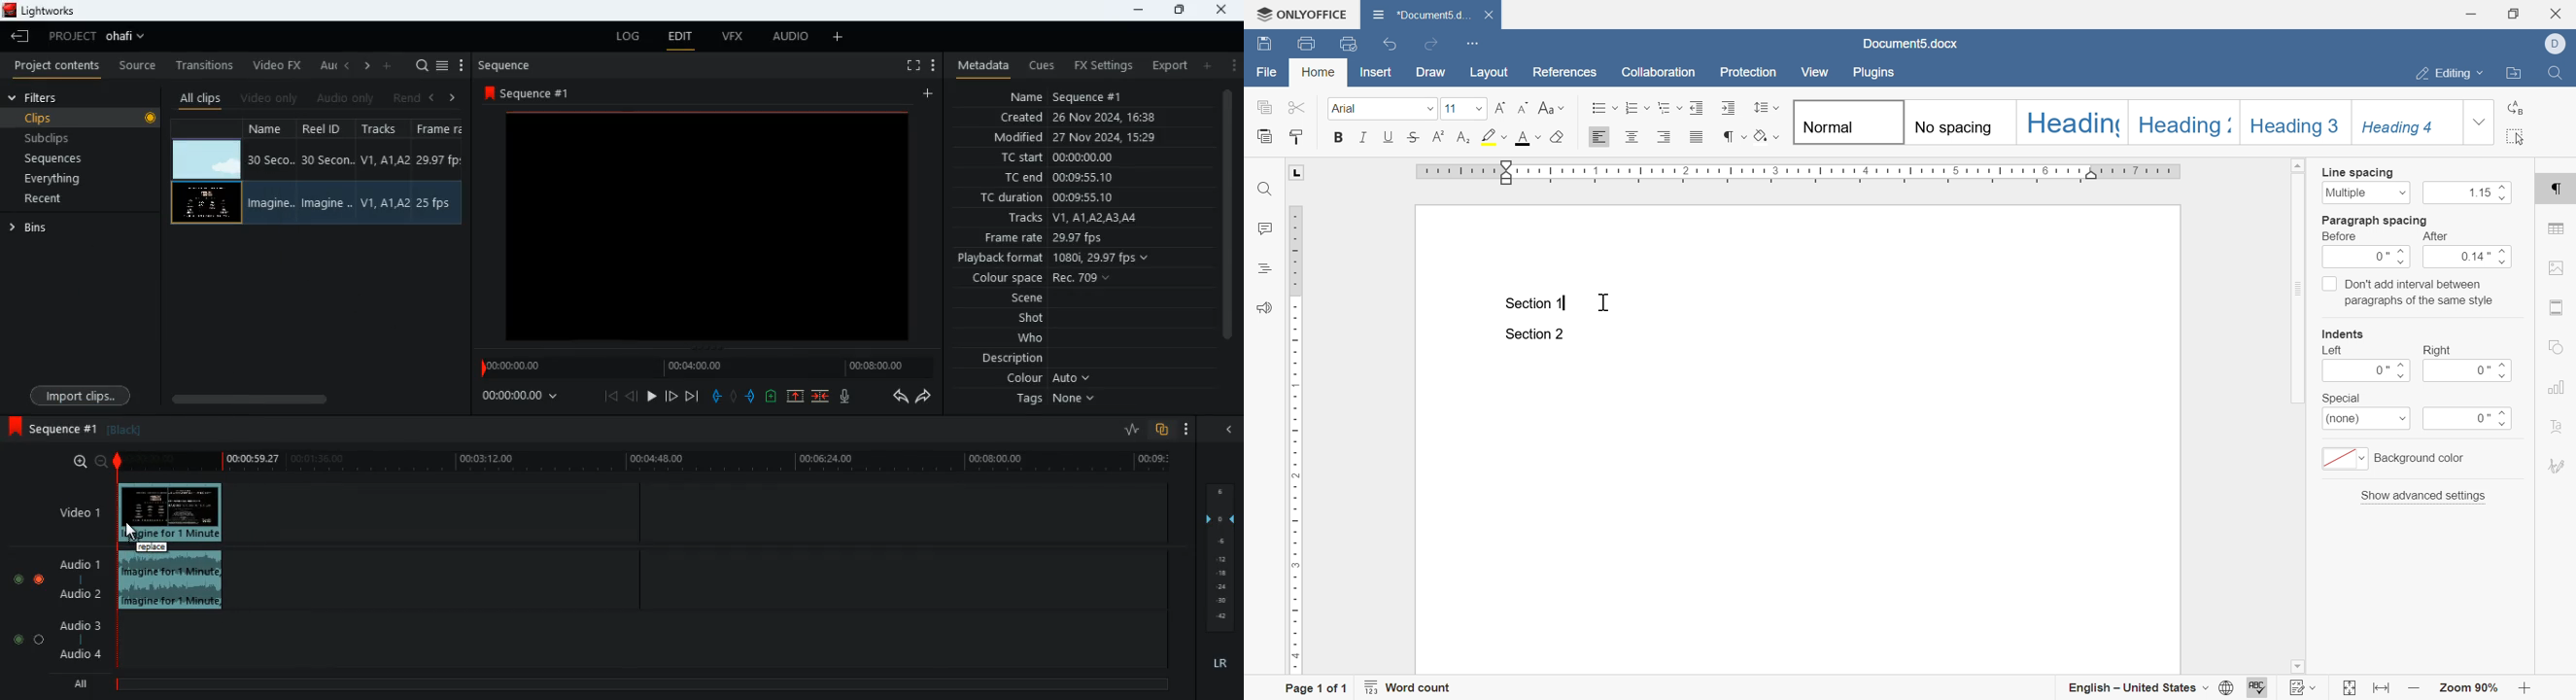 The width and height of the screenshot is (2576, 700). Describe the element at coordinates (1337, 138) in the screenshot. I see `bold` at that location.